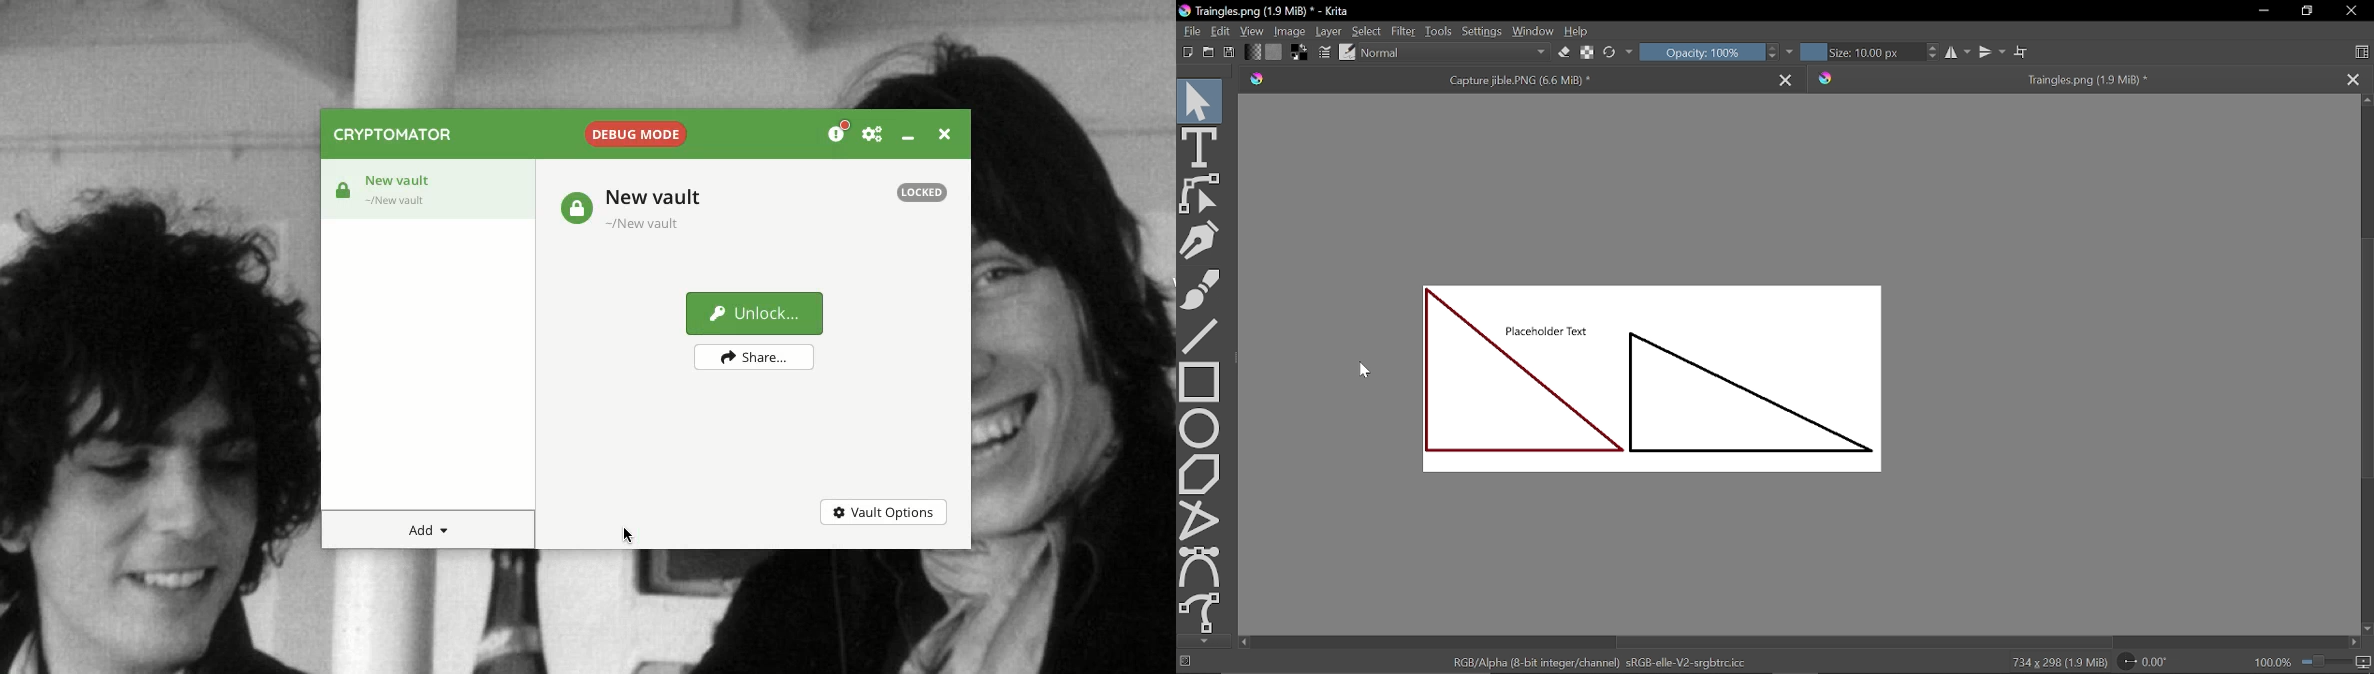 This screenshot has width=2380, height=700. I want to click on Edit shapes tool, so click(1200, 194).